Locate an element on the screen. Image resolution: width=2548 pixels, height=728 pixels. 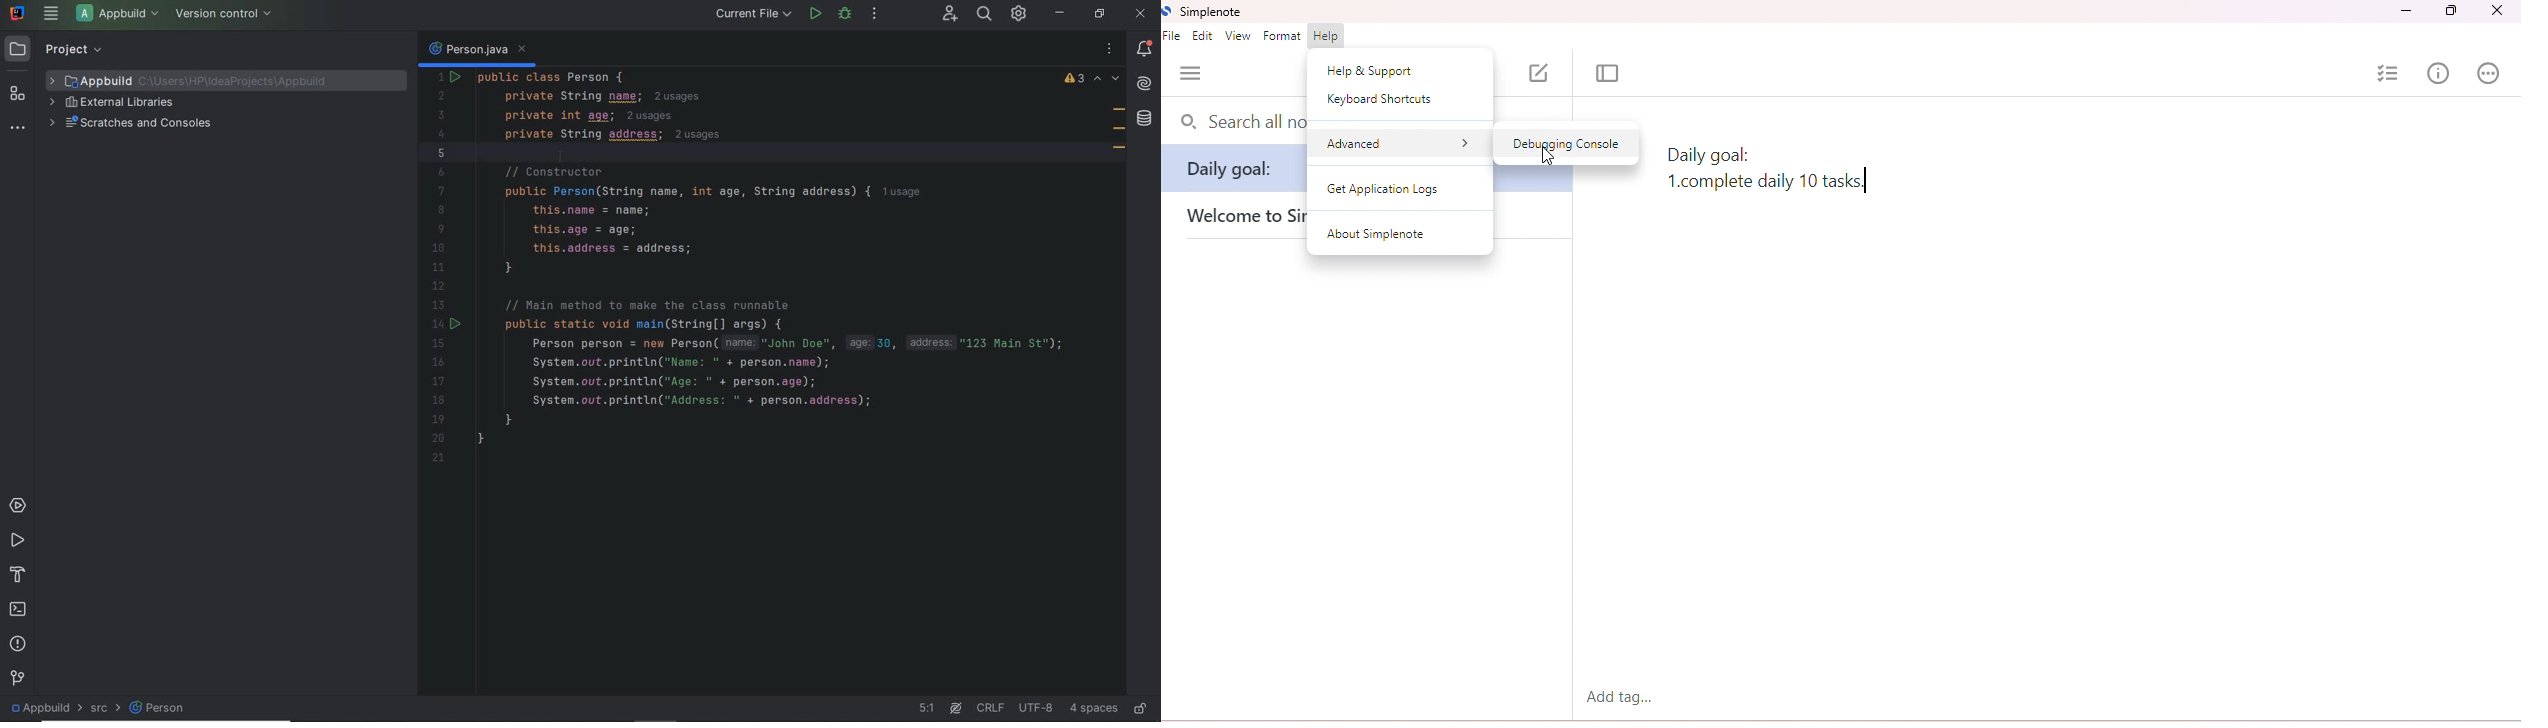
database is located at coordinates (1147, 120).